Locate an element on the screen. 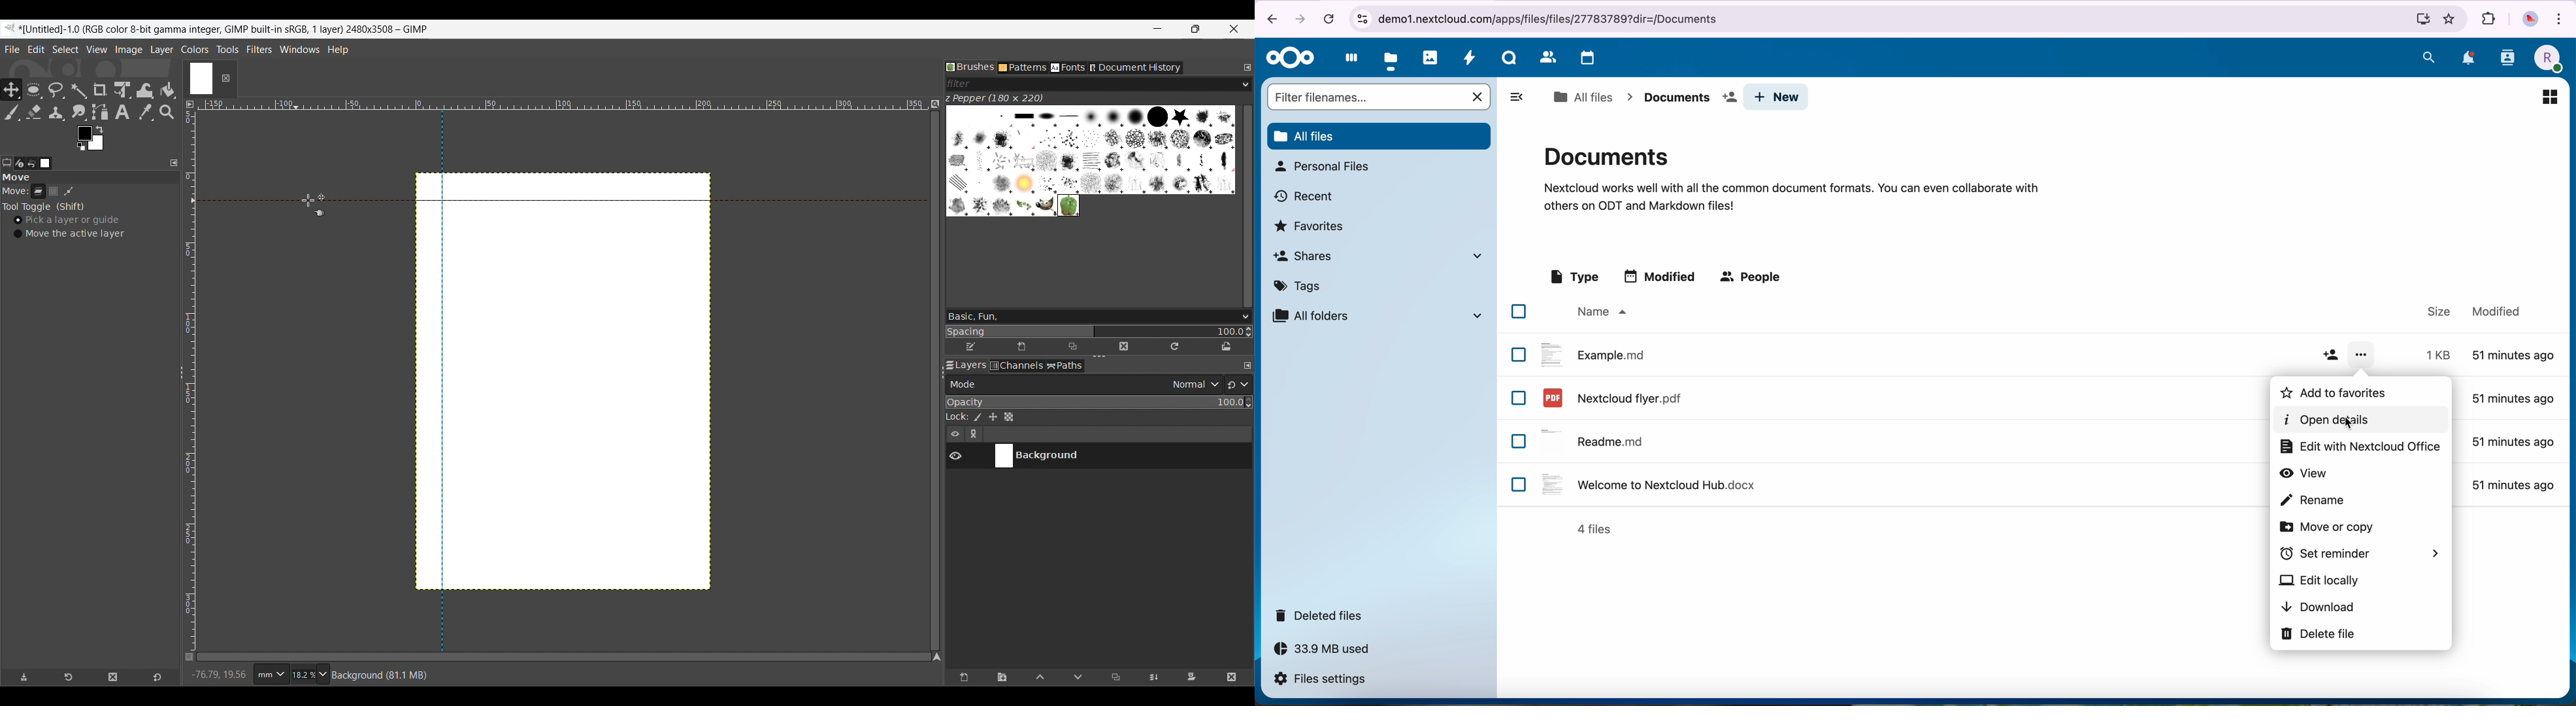  size is located at coordinates (2435, 356).